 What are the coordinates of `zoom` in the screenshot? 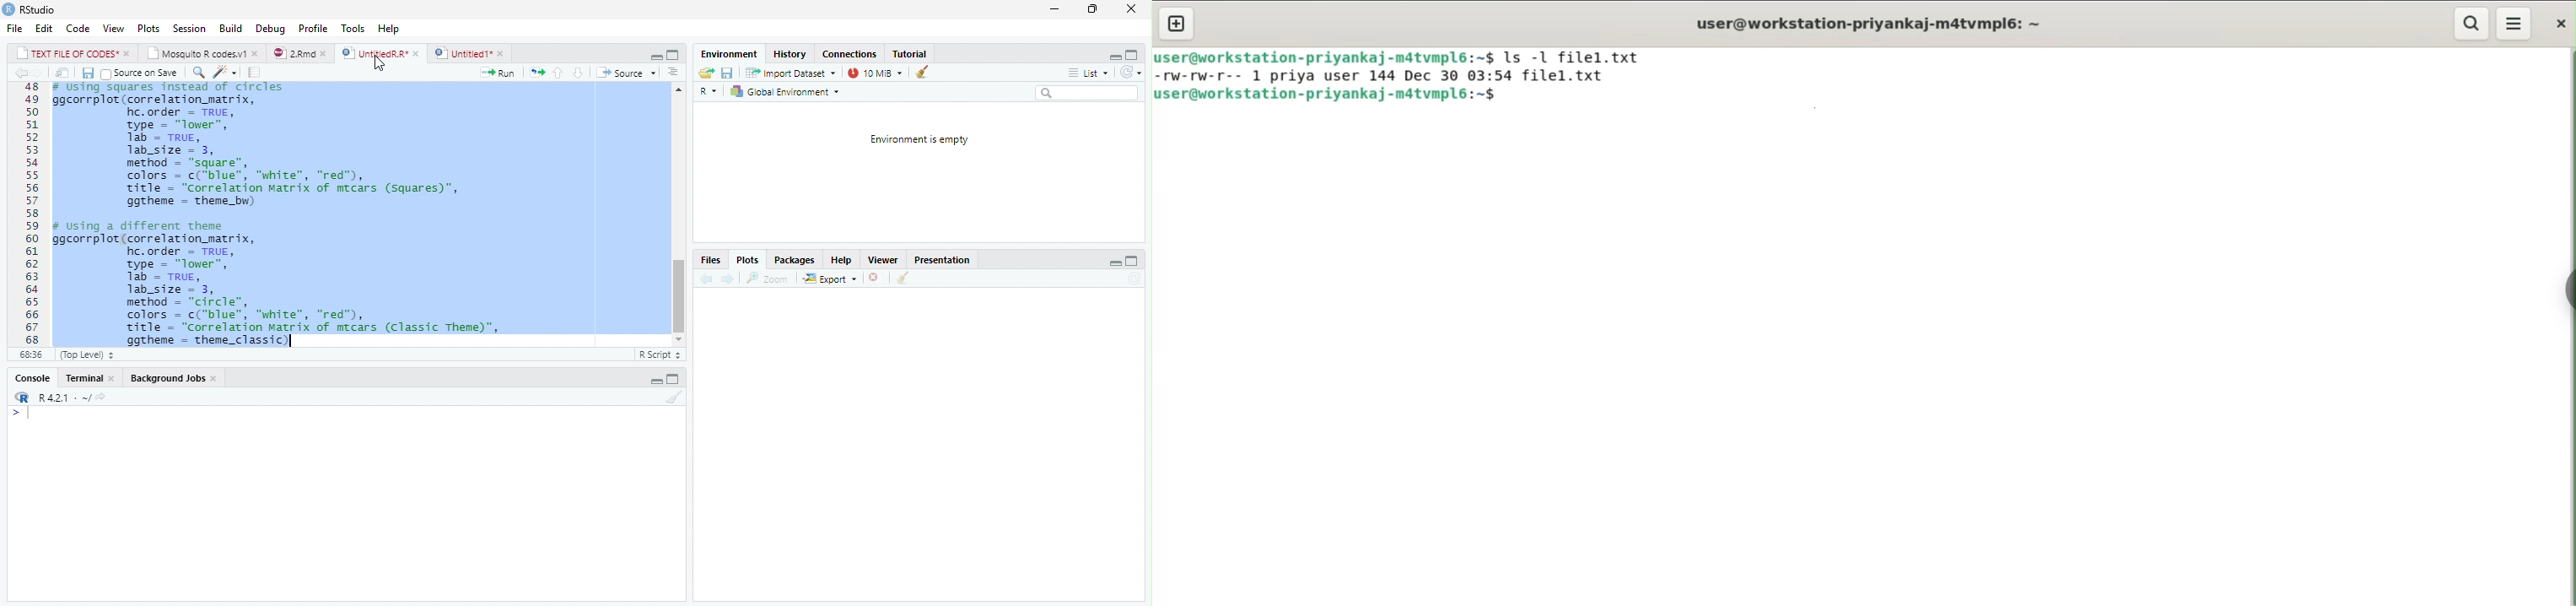 It's located at (771, 279).